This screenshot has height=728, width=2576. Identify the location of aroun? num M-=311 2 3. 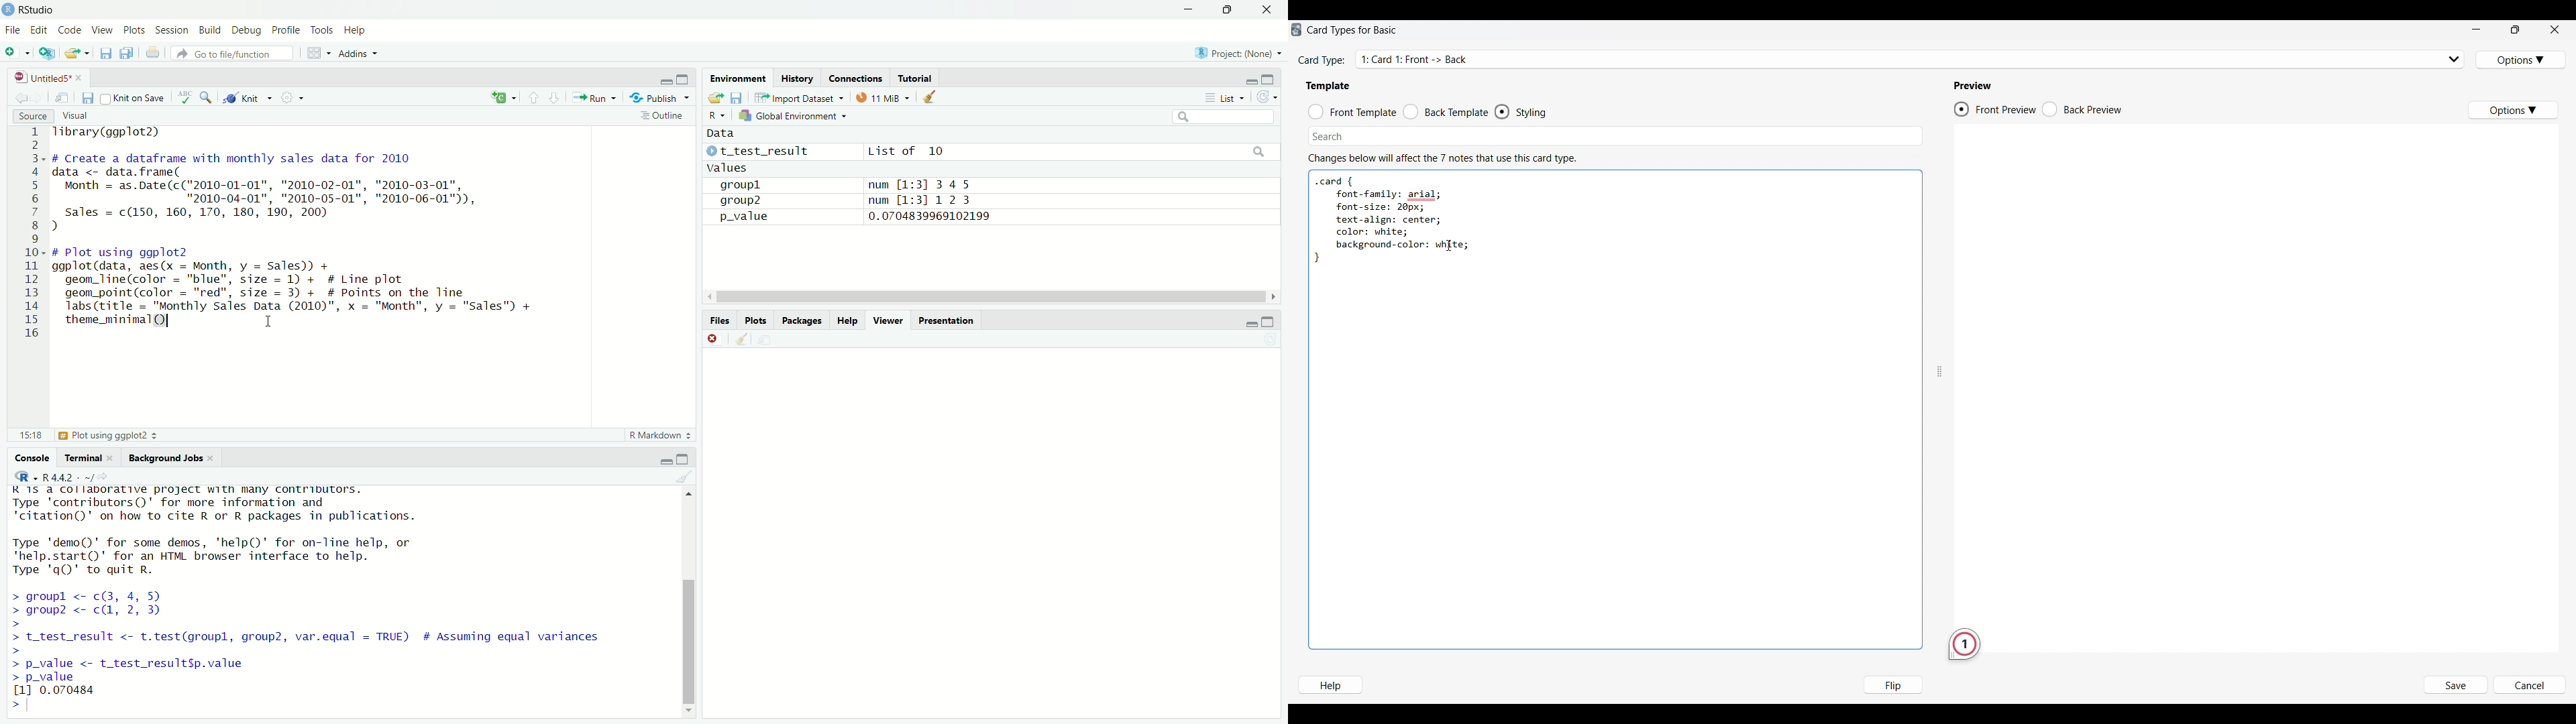
(849, 200).